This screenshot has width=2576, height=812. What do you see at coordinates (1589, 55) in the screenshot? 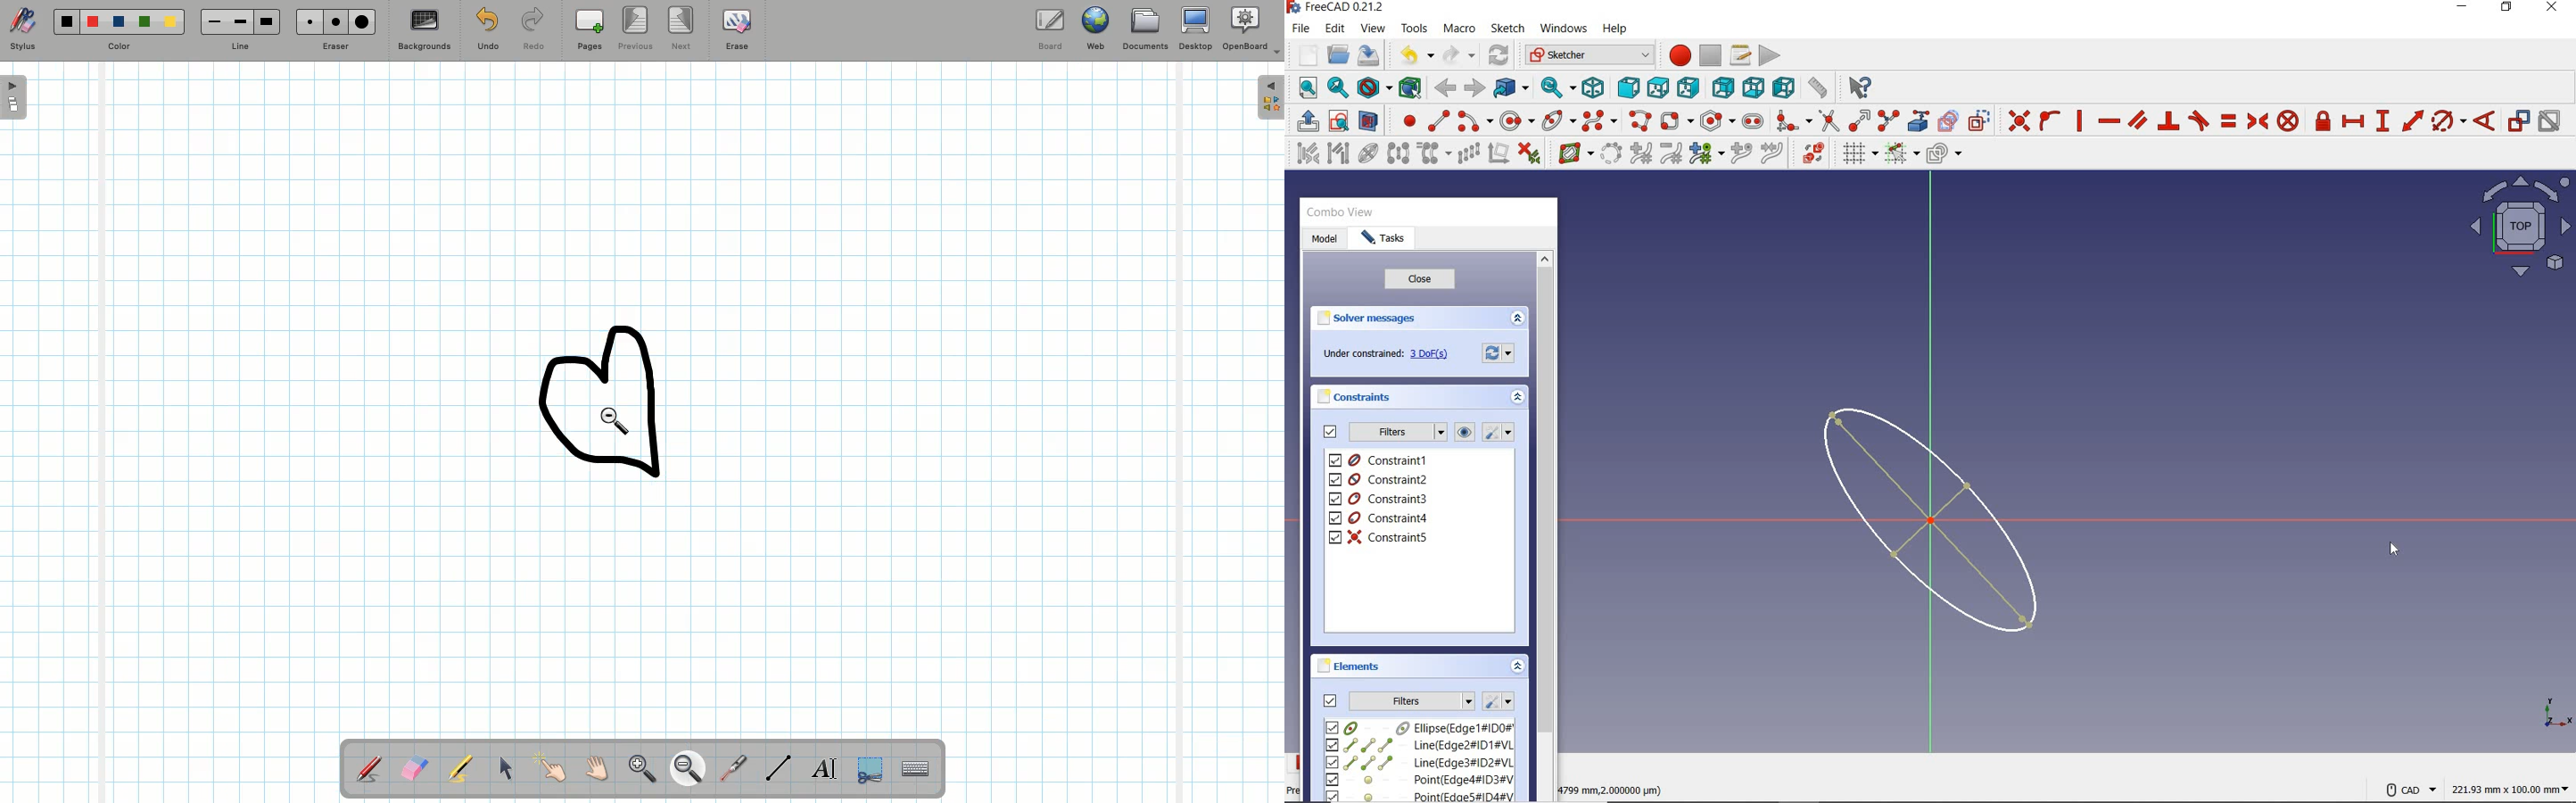
I see `switch between workbenches` at bounding box center [1589, 55].